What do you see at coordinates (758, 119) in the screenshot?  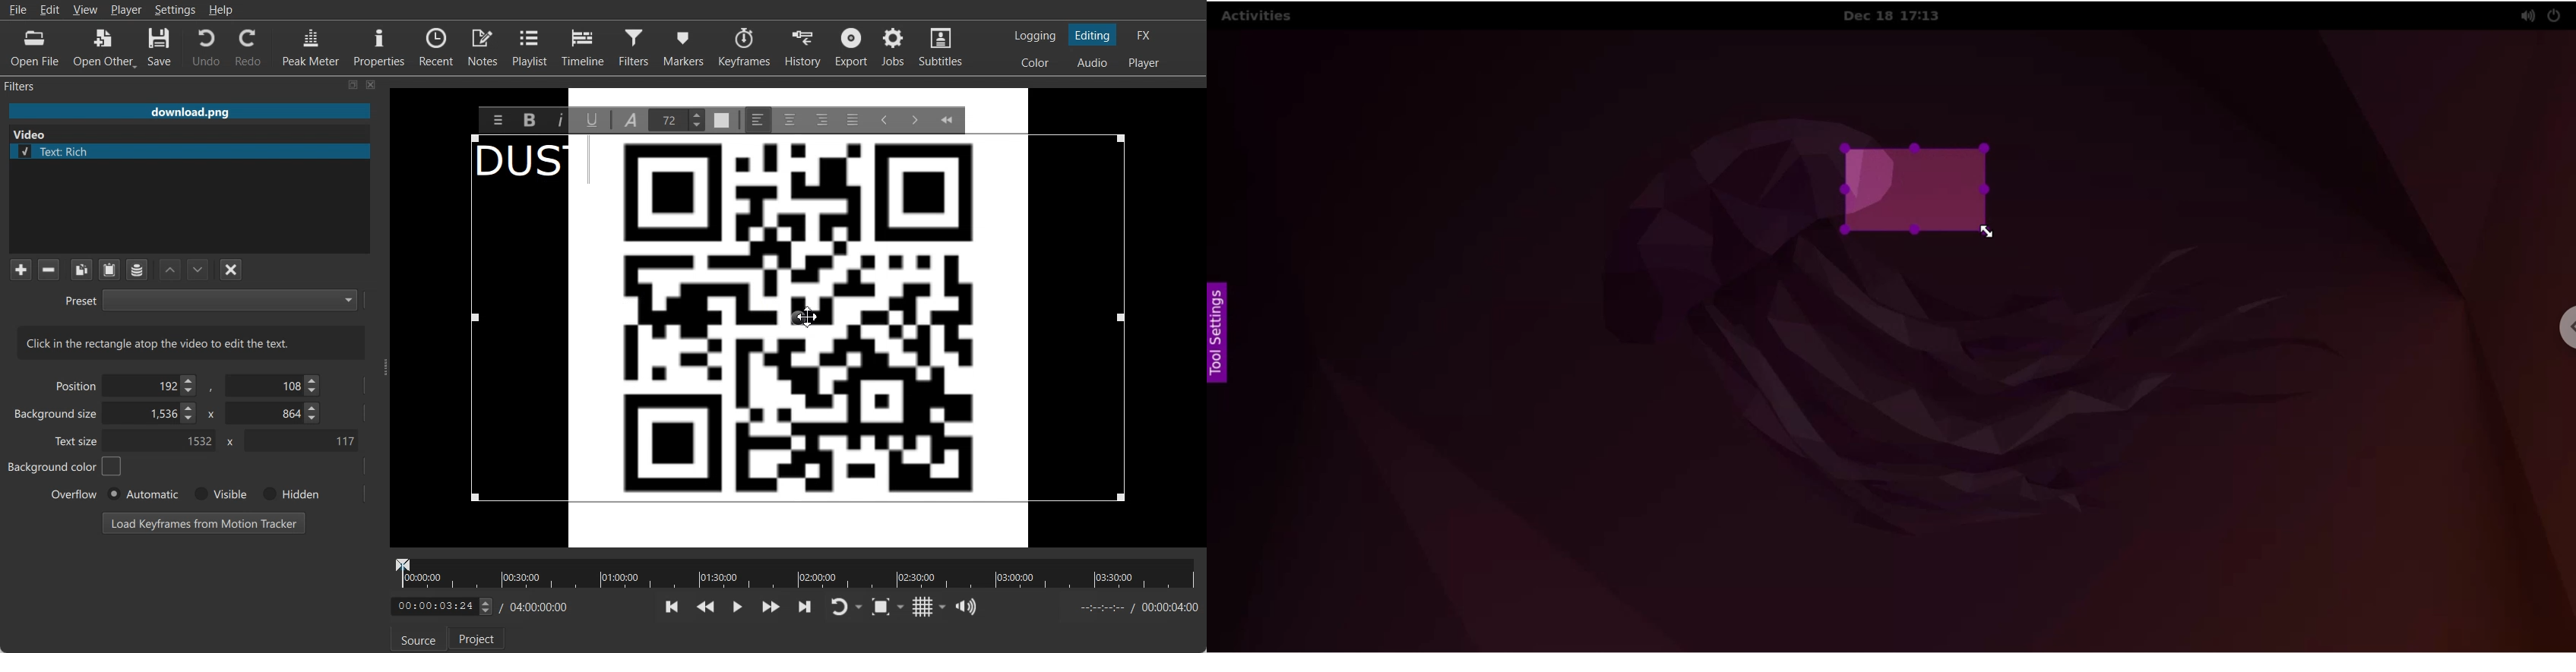 I see `Left` at bounding box center [758, 119].